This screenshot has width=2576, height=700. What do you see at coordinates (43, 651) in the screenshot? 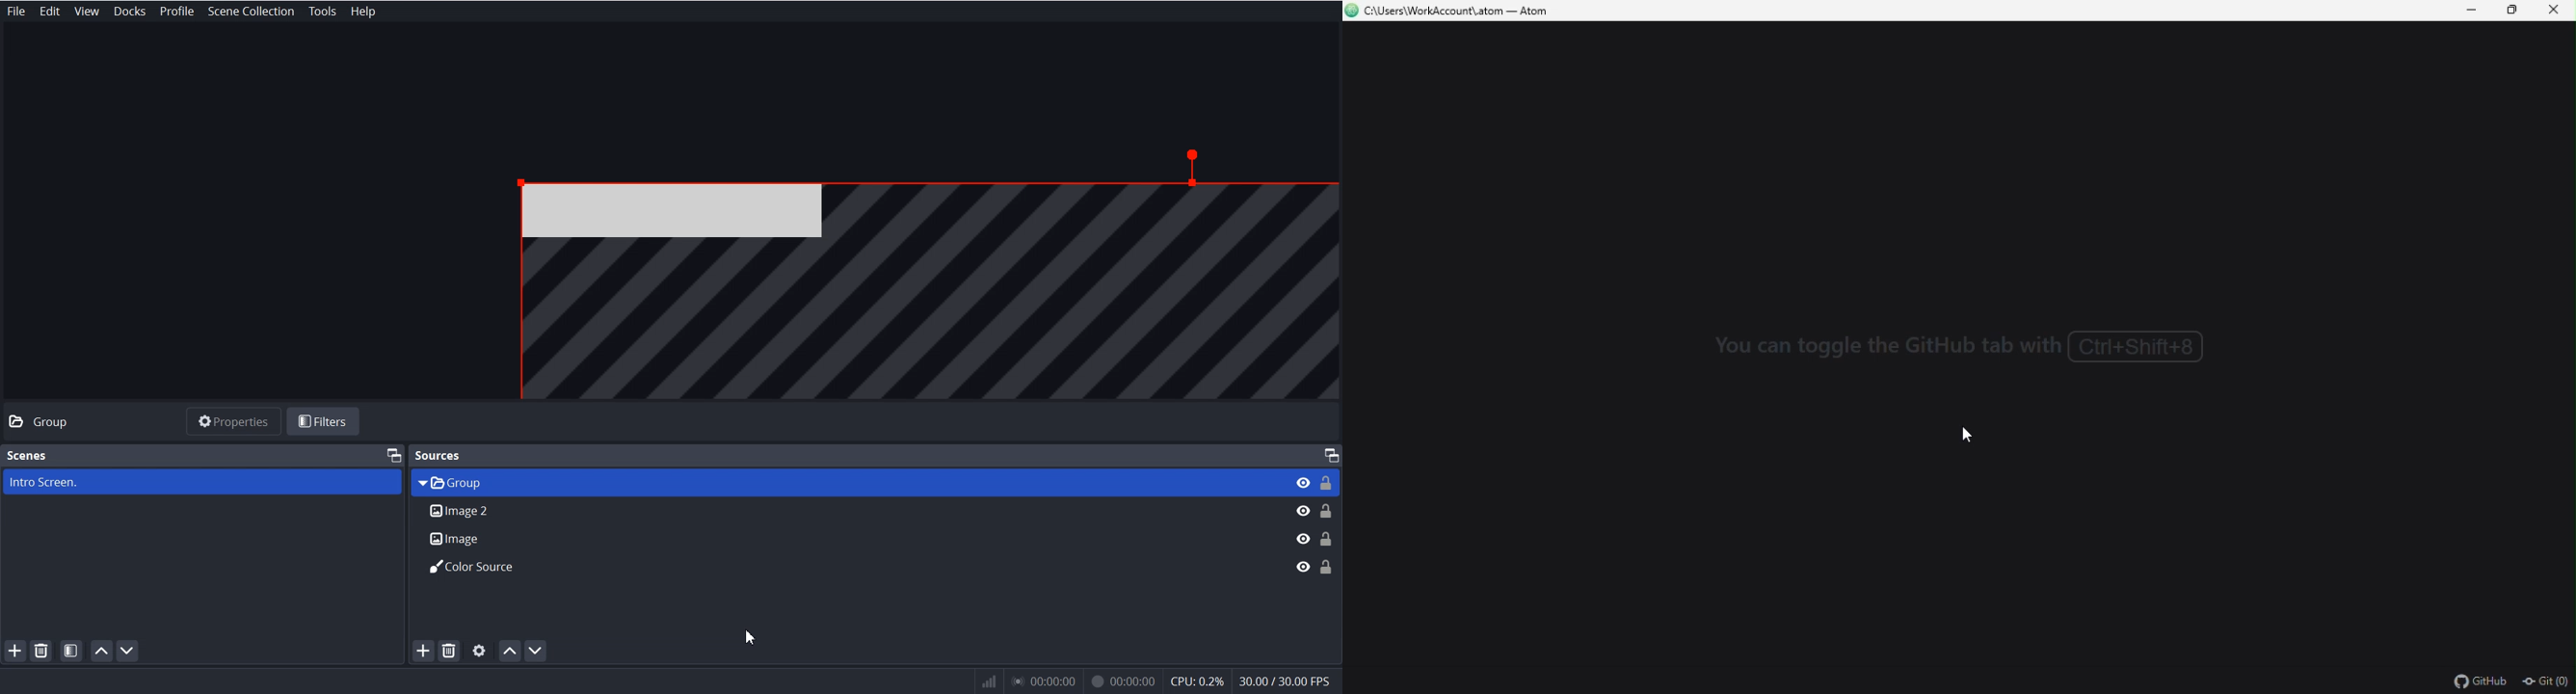
I see `Remove Selected Scene` at bounding box center [43, 651].